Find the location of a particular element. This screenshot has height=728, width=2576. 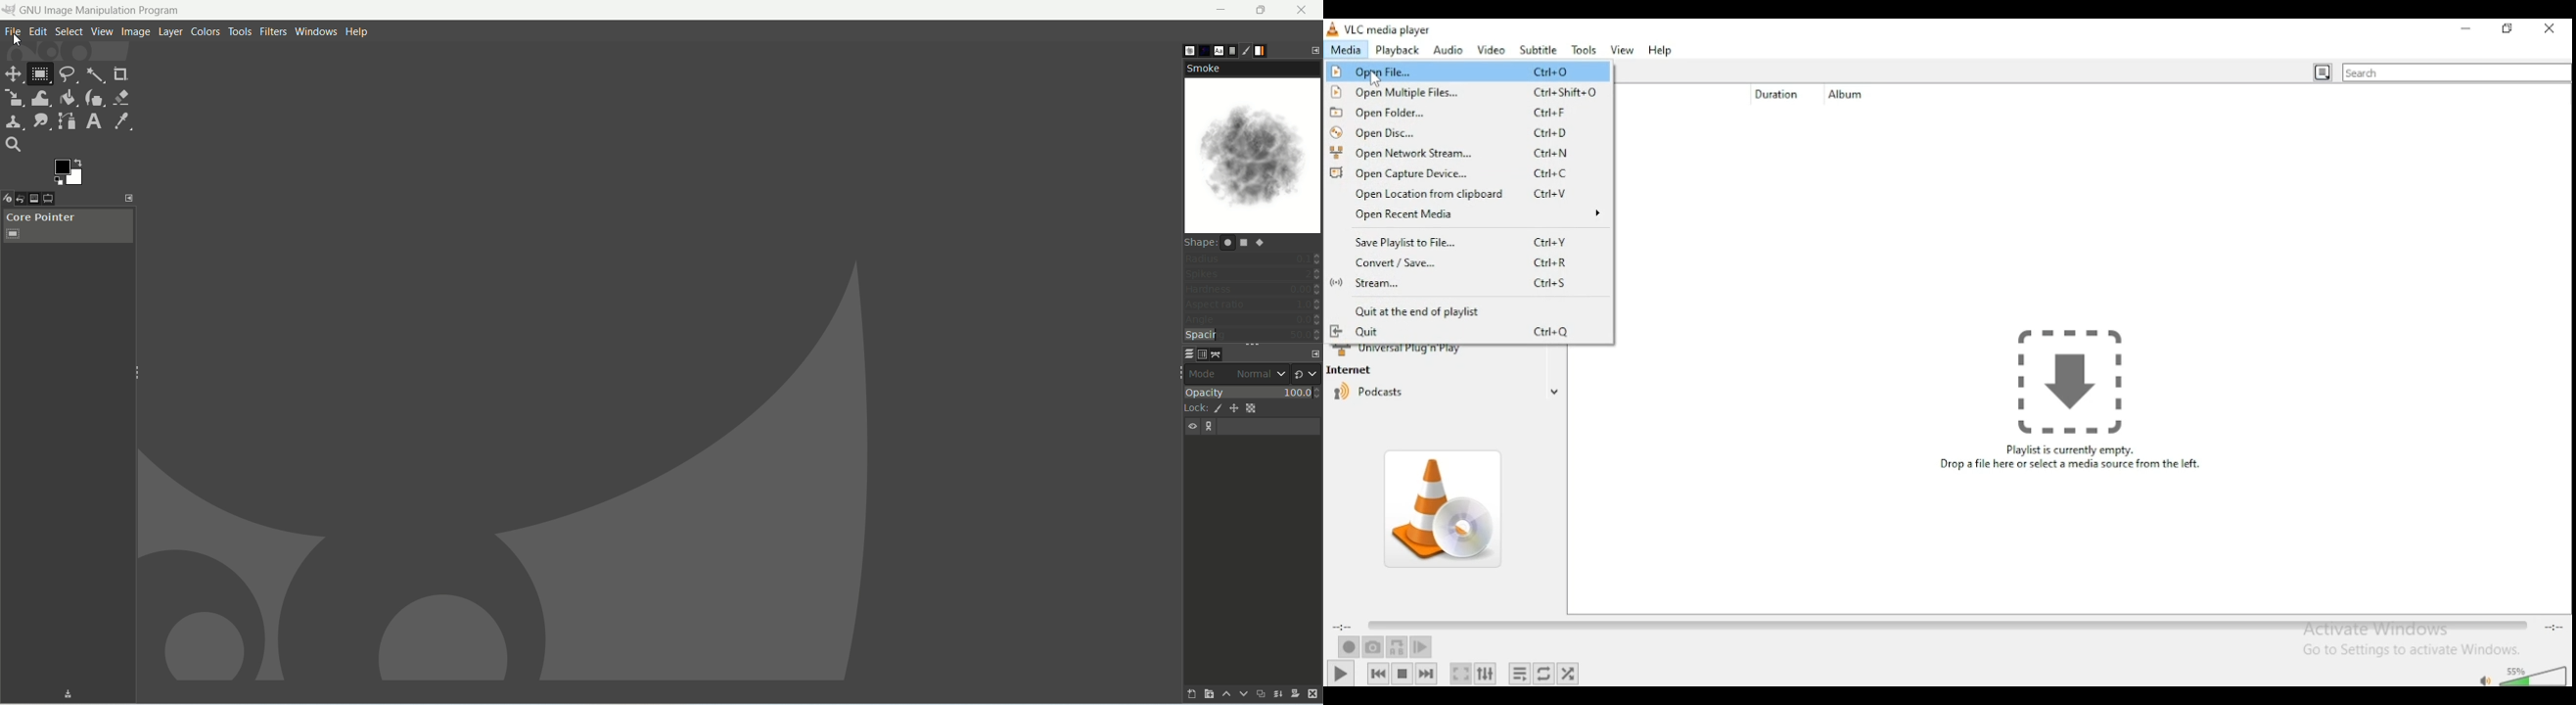

clone tool is located at coordinates (13, 123).